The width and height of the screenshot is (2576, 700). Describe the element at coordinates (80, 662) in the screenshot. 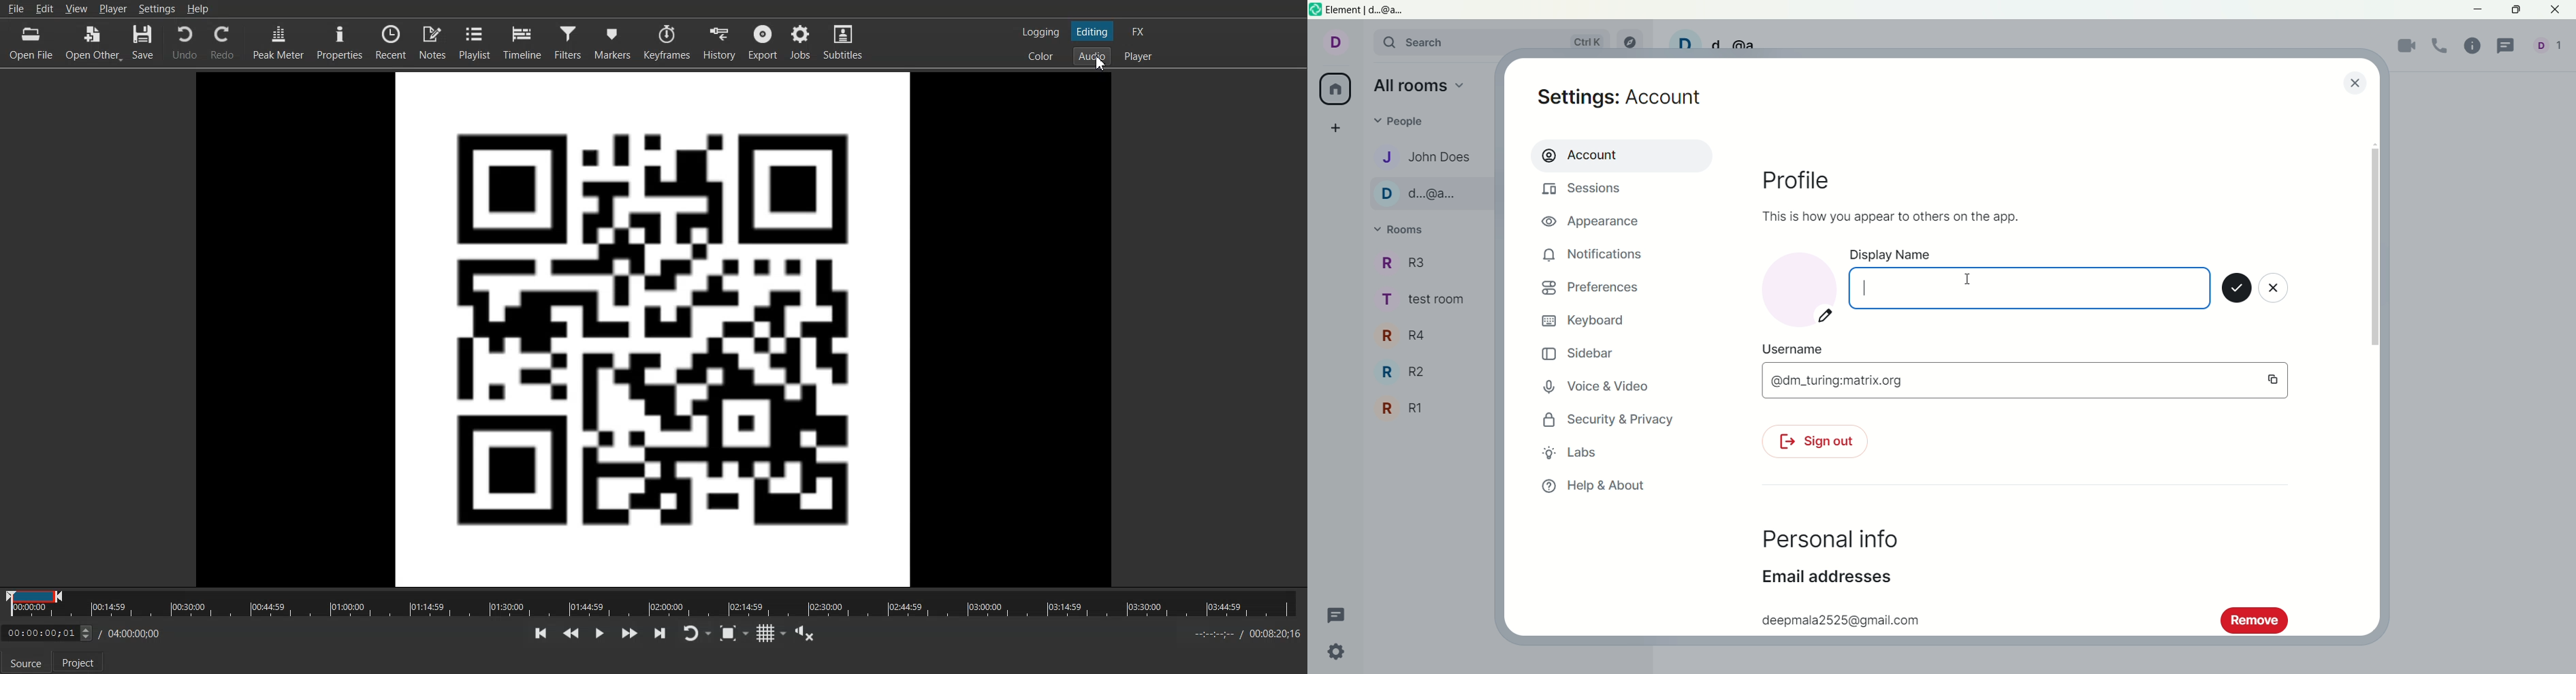

I see `Project` at that location.